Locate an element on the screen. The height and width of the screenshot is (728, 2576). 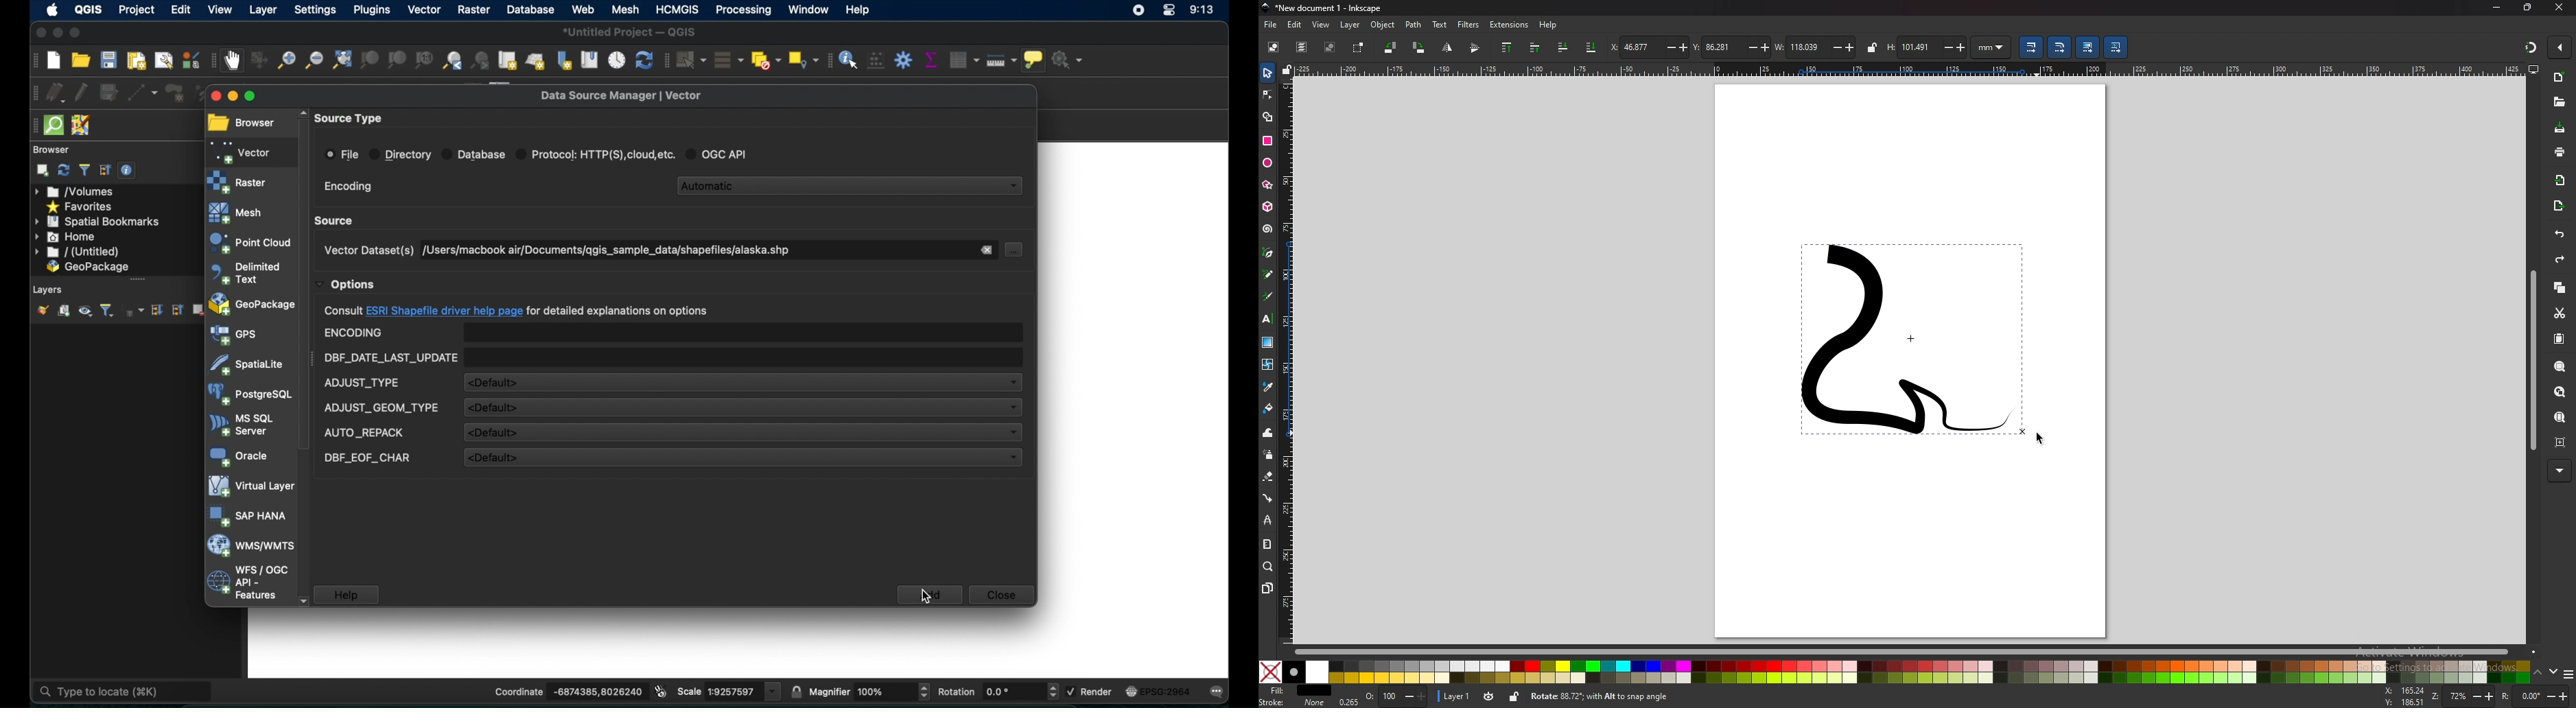
type to locate is located at coordinates (92, 691).